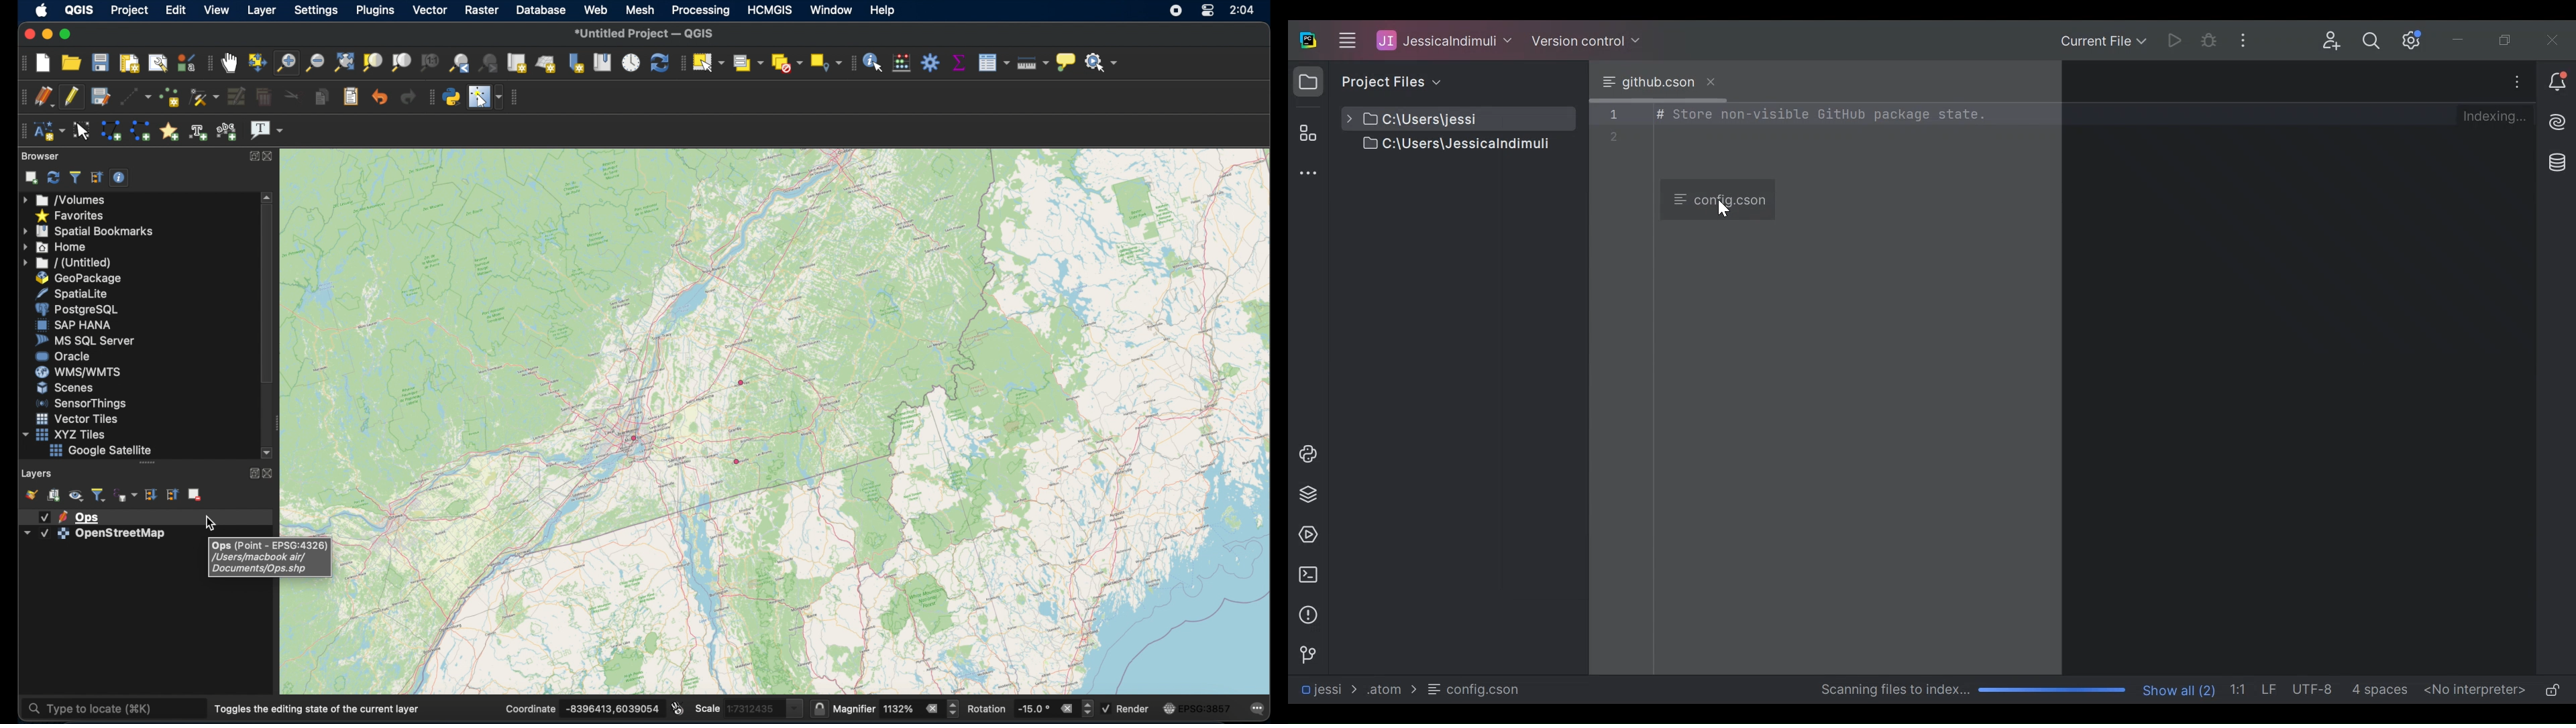 Image resolution: width=2576 pixels, height=728 pixels. Describe the element at coordinates (55, 176) in the screenshot. I see `refresh` at that location.